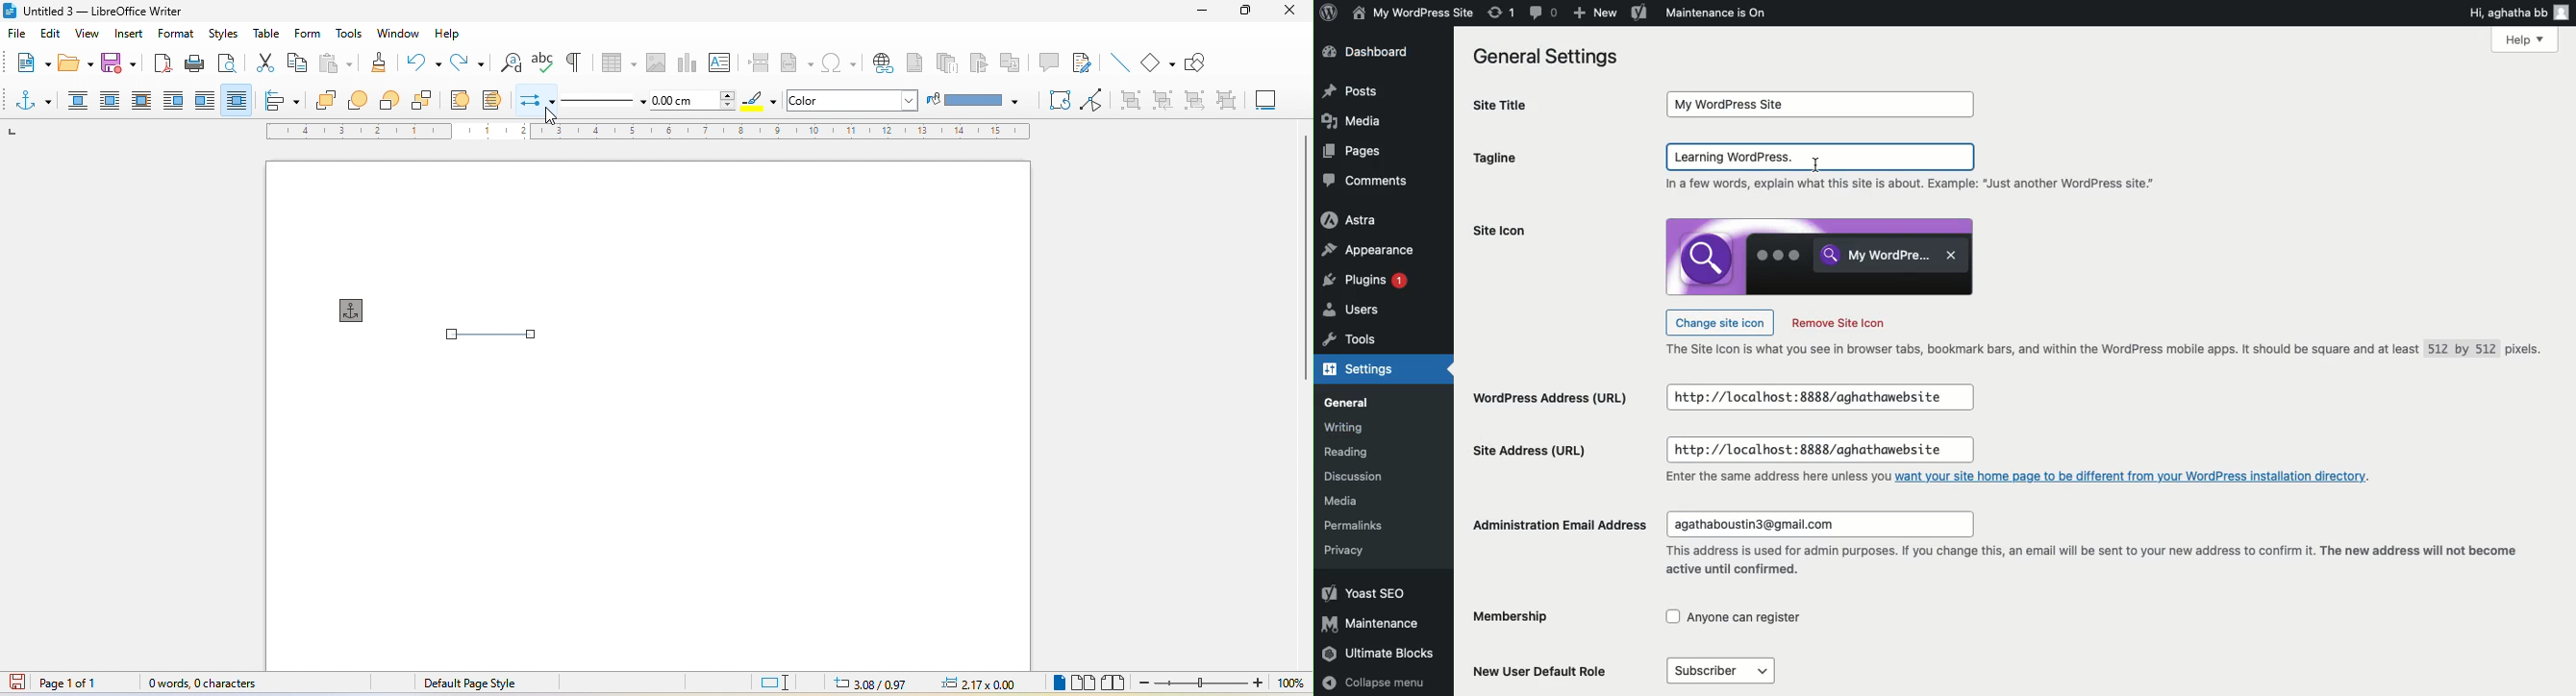 The width and height of the screenshot is (2576, 700). I want to click on cursor, so click(1818, 164).